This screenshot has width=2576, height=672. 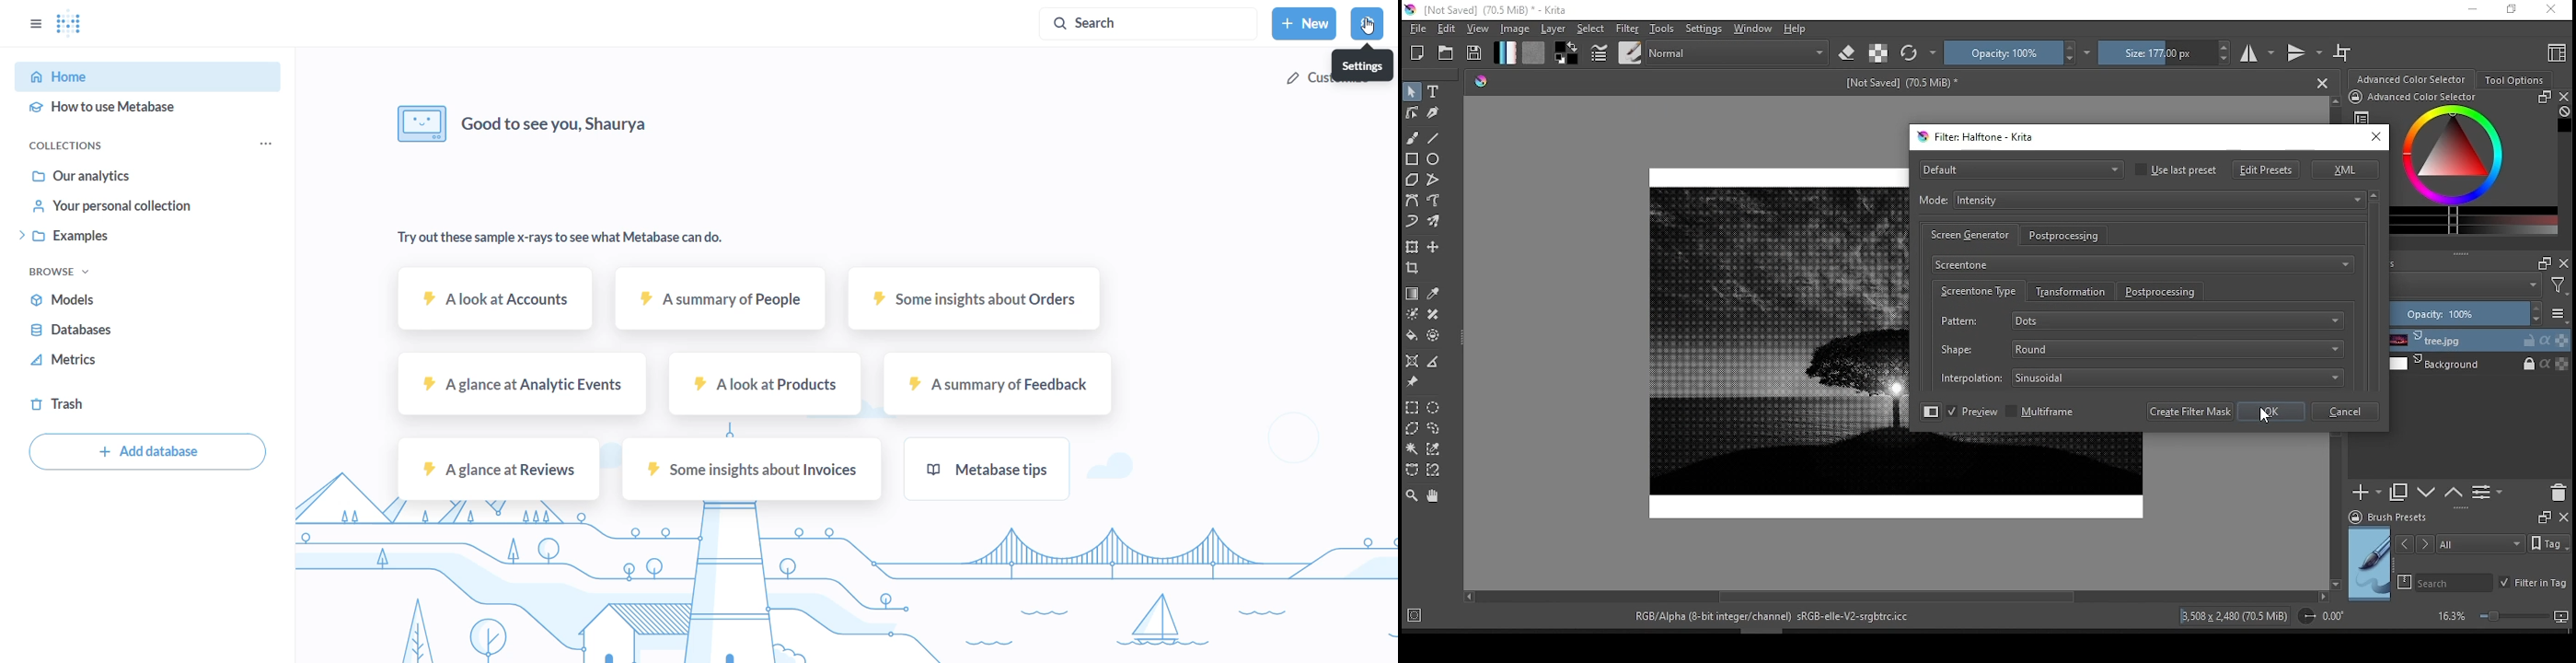 What do you see at coordinates (1970, 235) in the screenshot?
I see `screen generator` at bounding box center [1970, 235].